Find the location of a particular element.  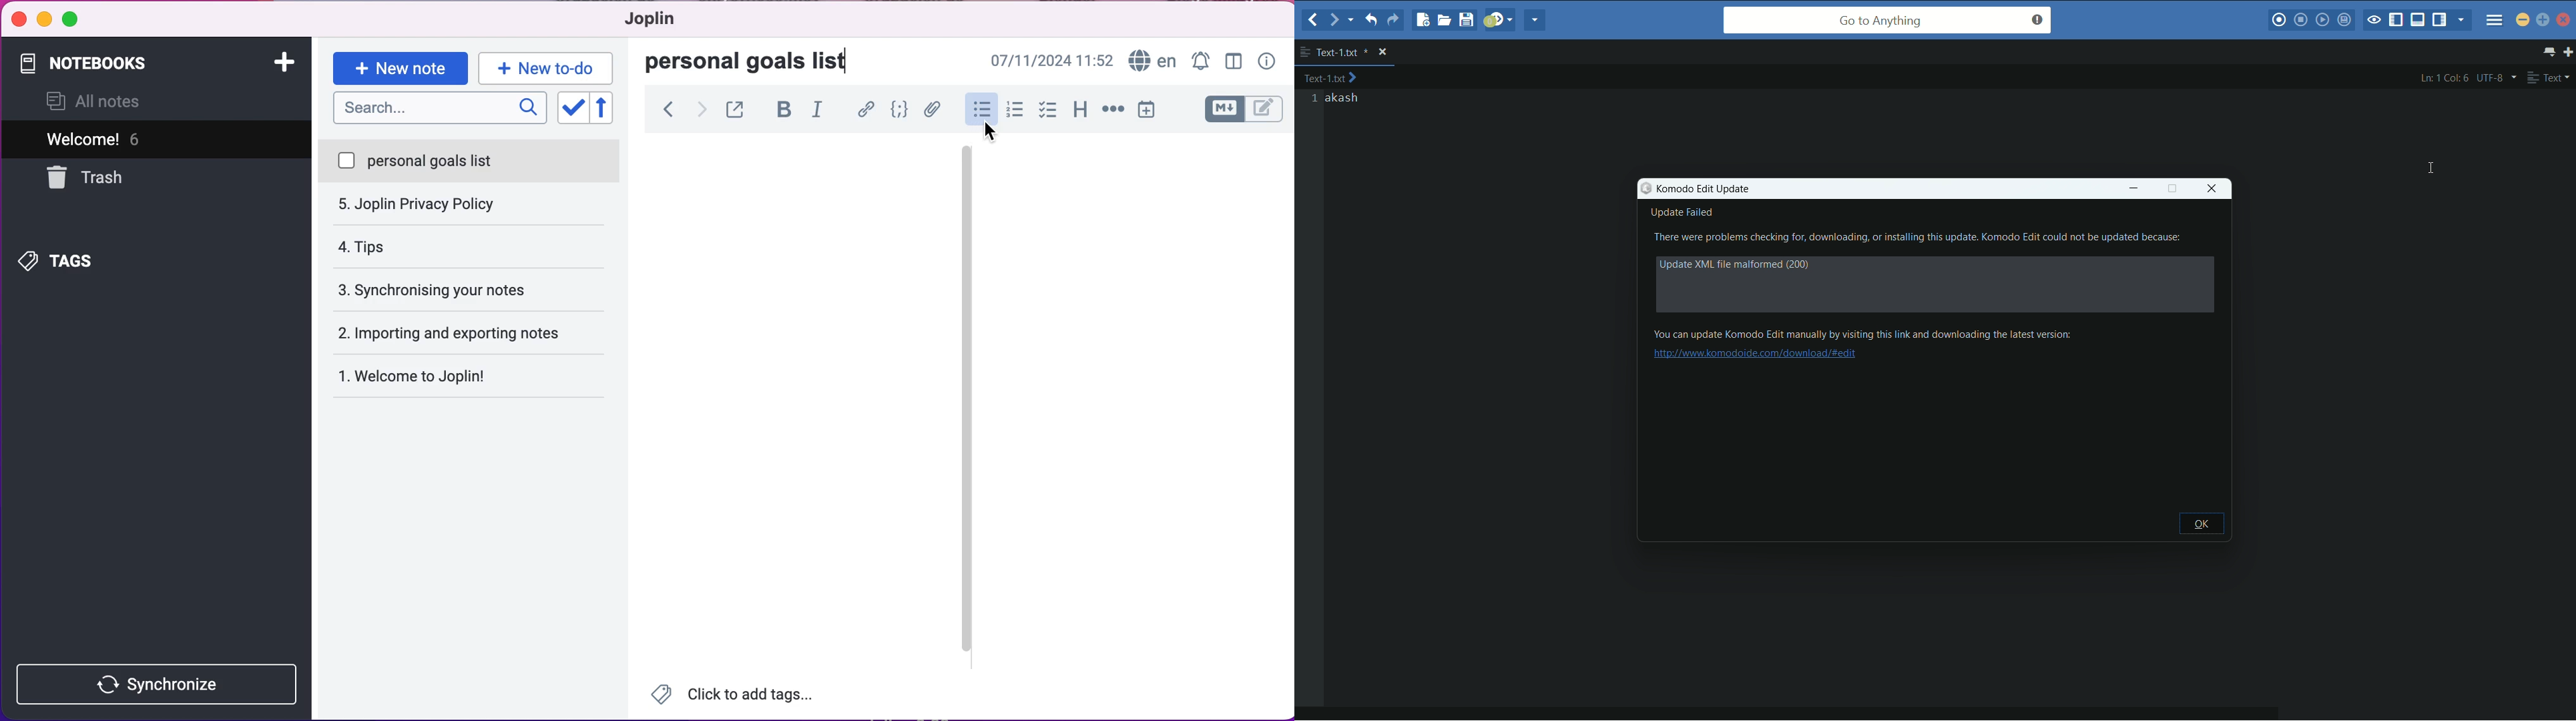

forward is located at coordinates (703, 112).